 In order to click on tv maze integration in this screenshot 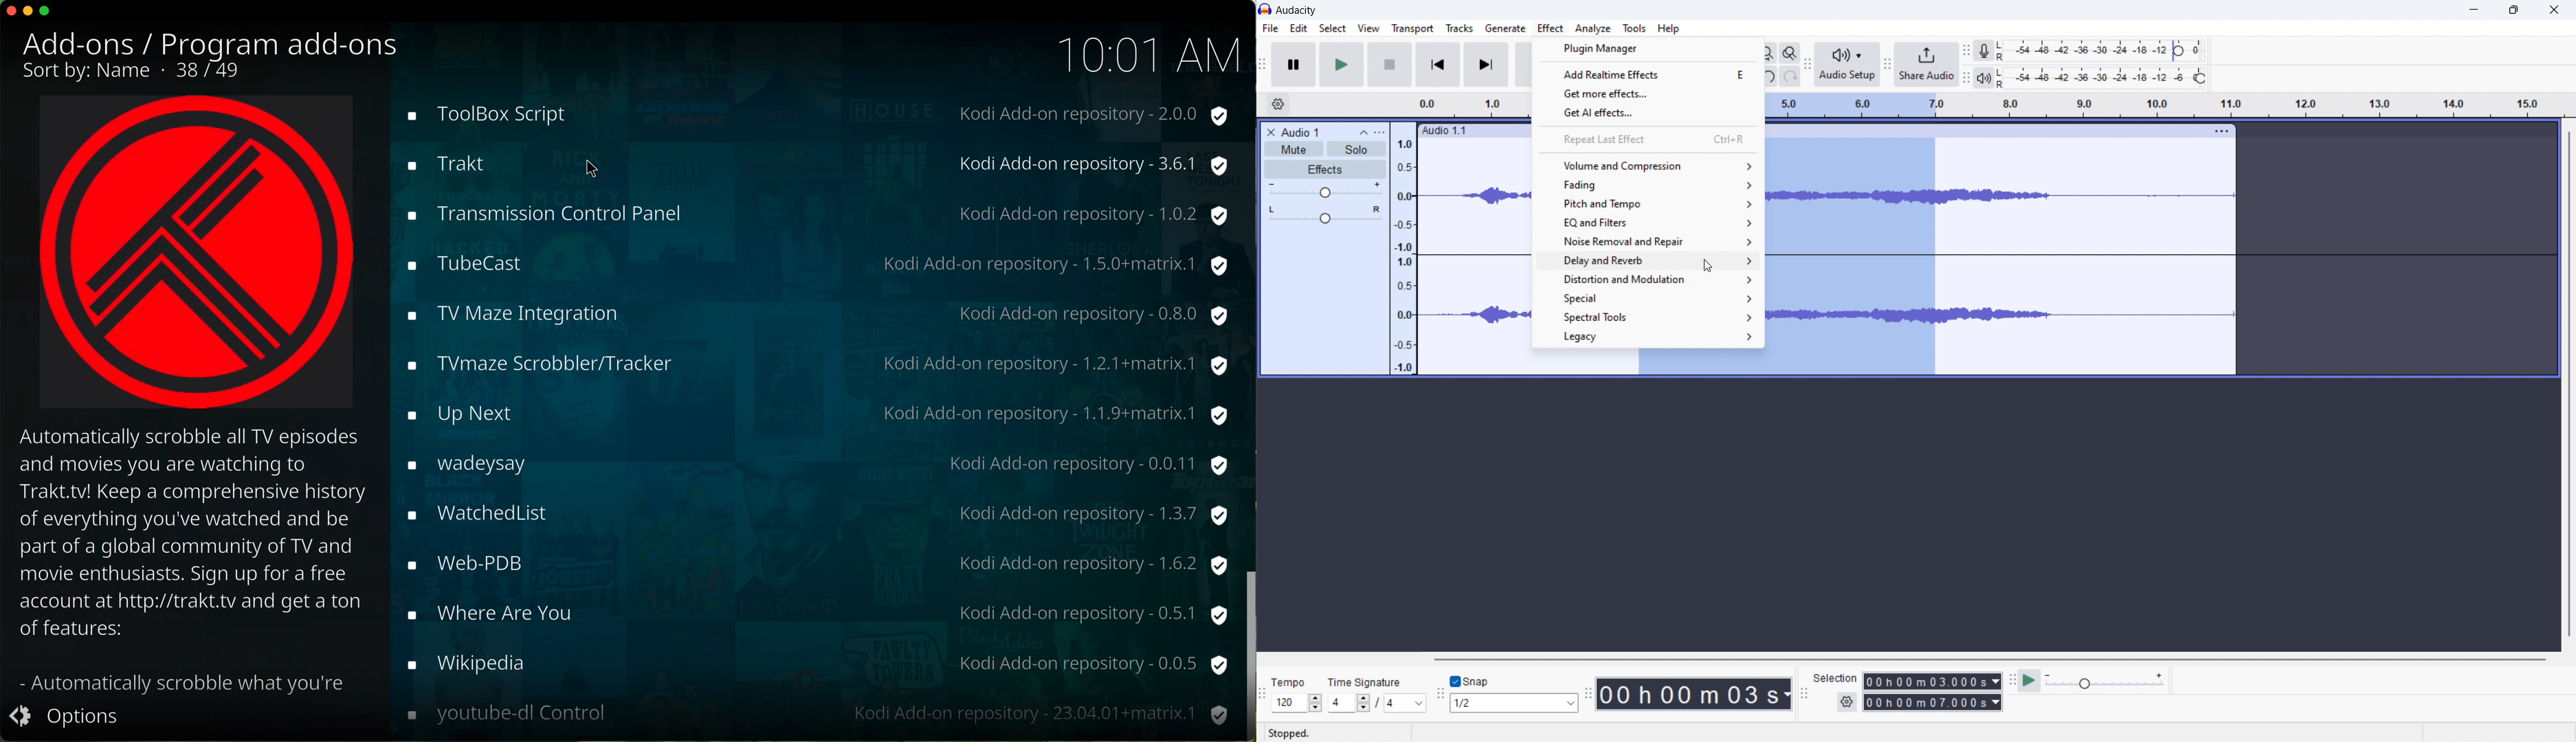, I will do `click(811, 313)`.